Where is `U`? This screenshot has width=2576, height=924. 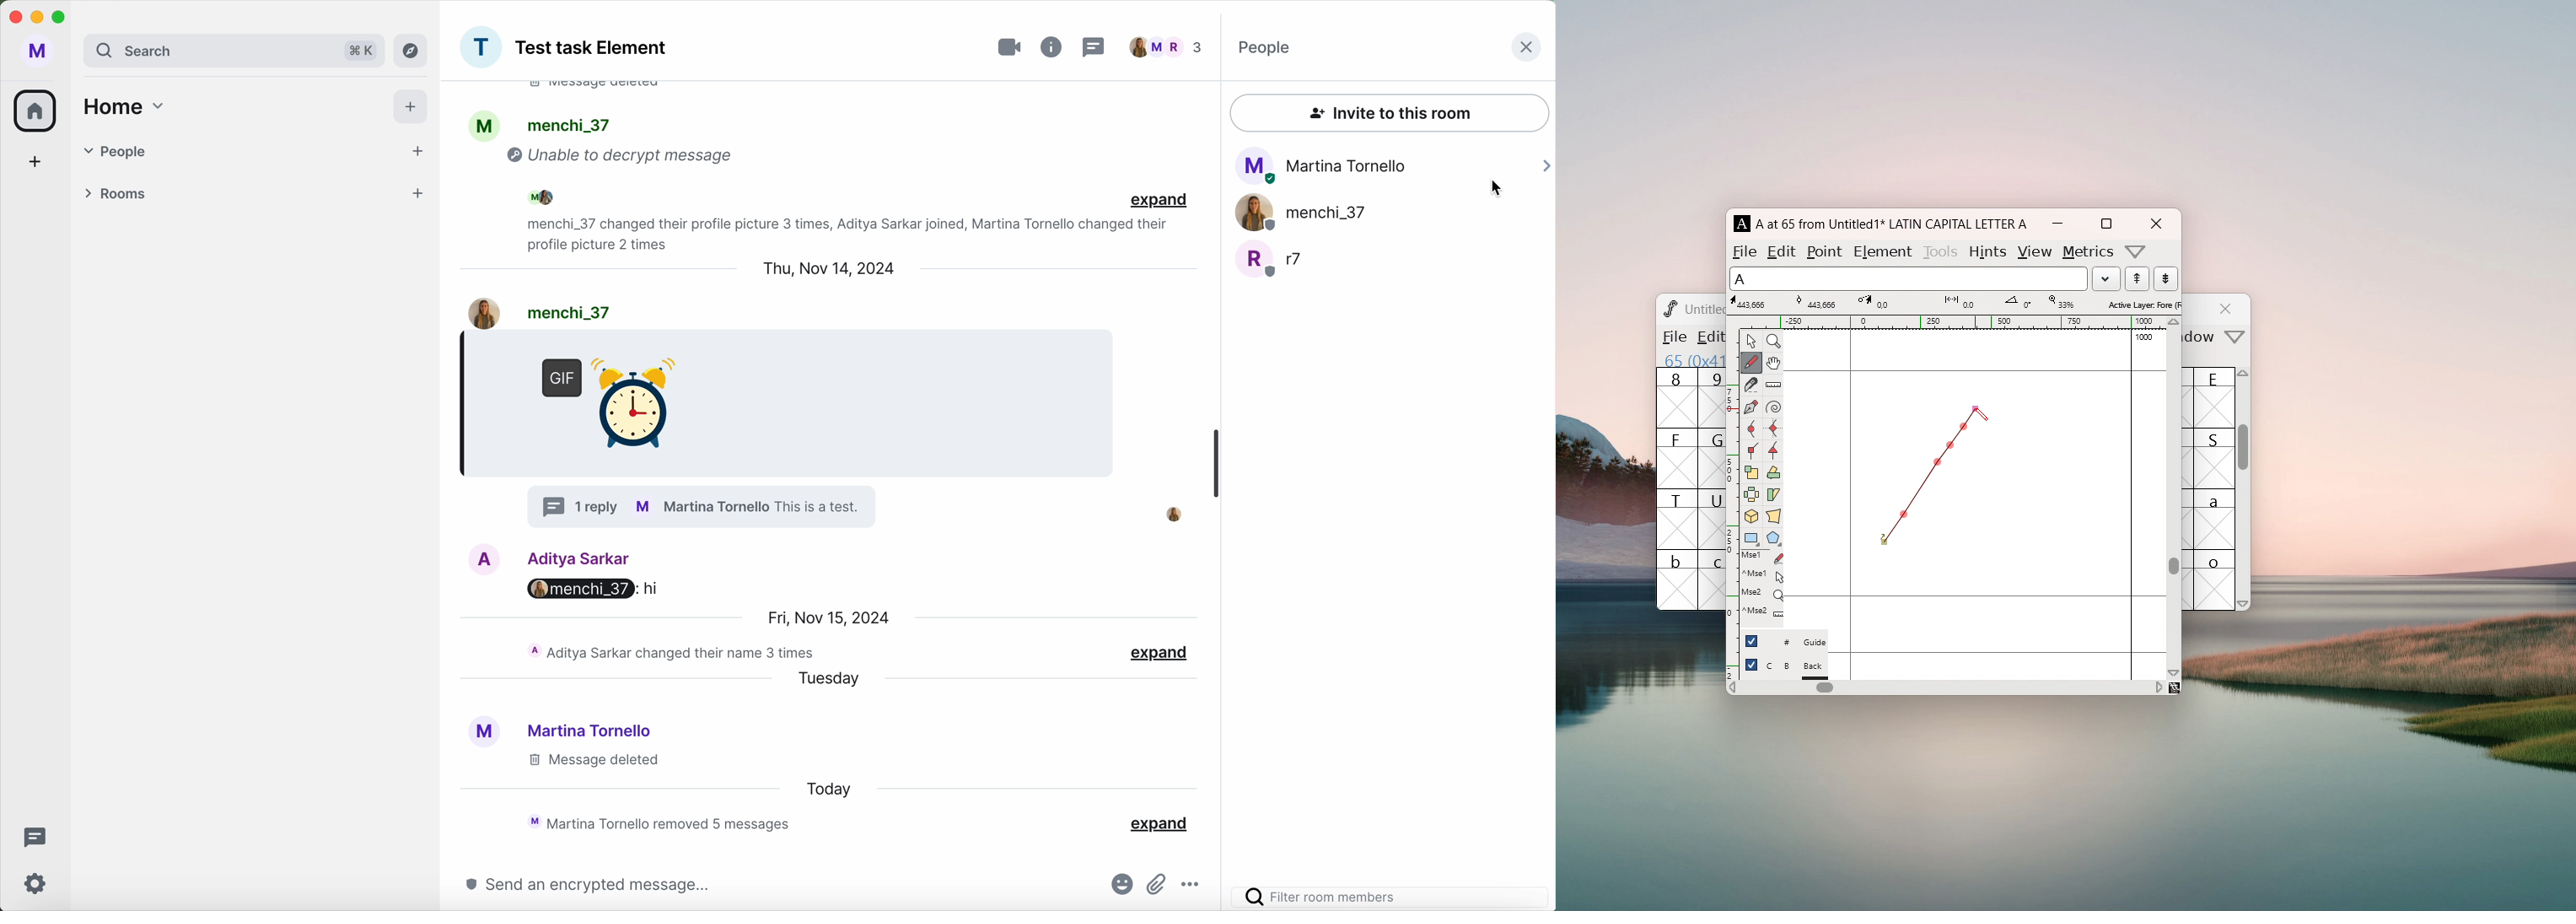 U is located at coordinates (1712, 519).